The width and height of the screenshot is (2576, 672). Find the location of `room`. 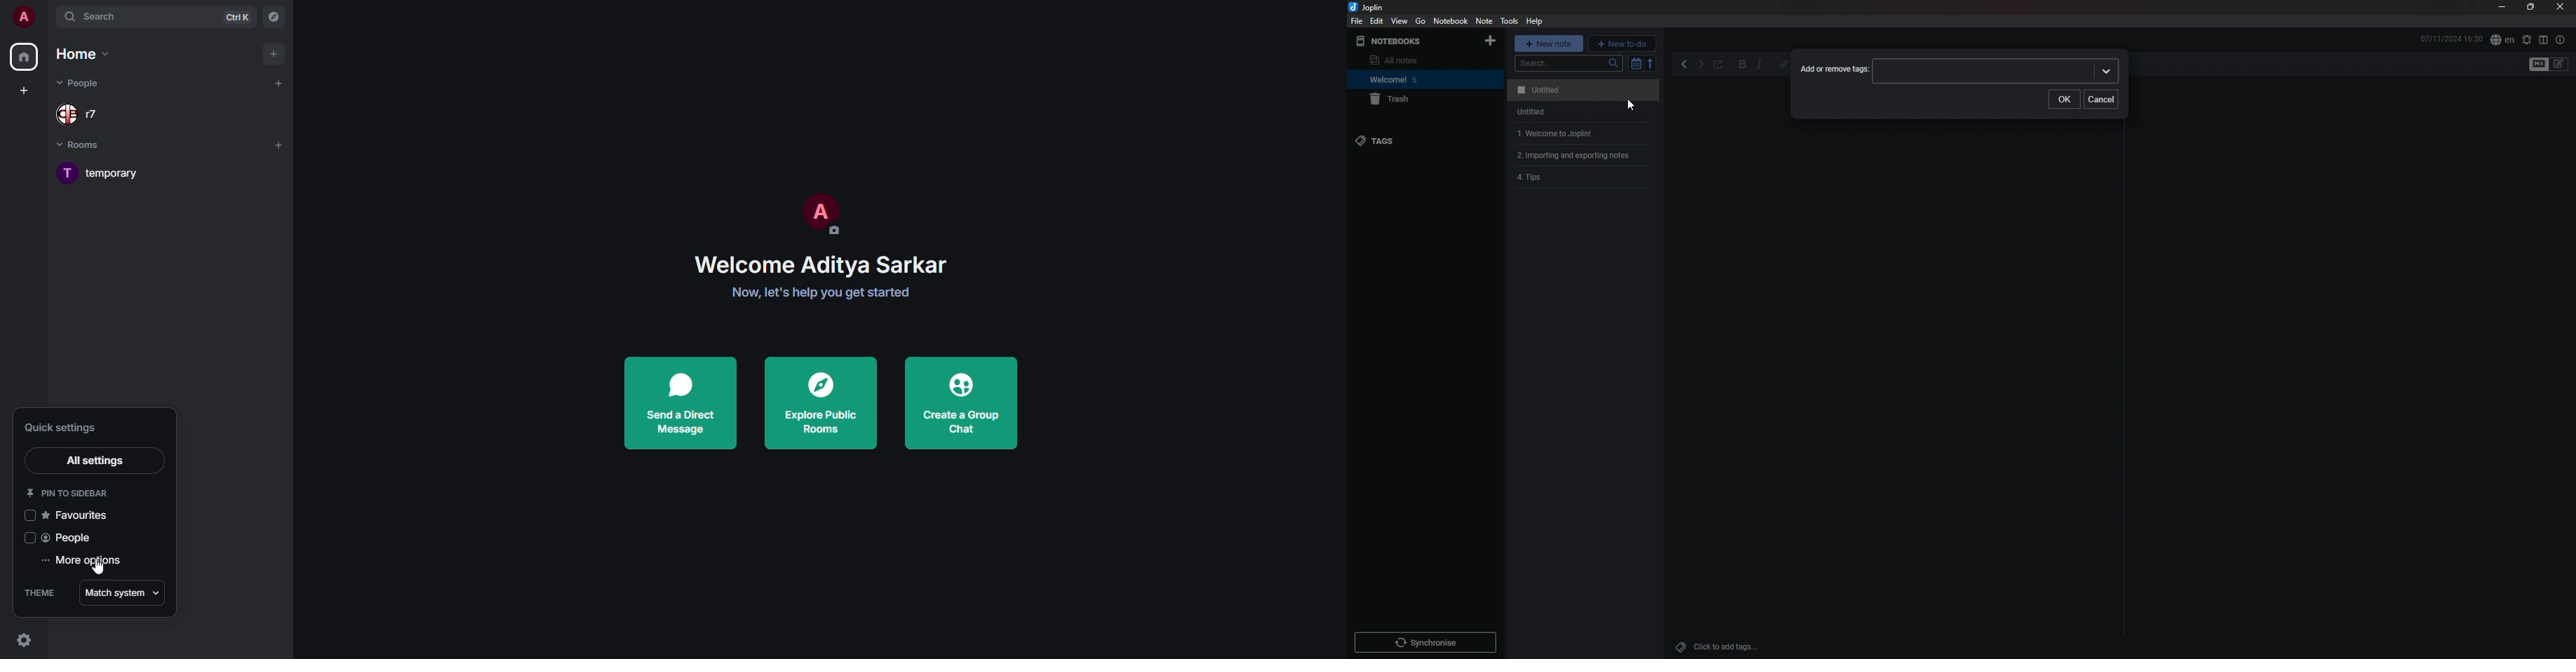

room is located at coordinates (115, 172).